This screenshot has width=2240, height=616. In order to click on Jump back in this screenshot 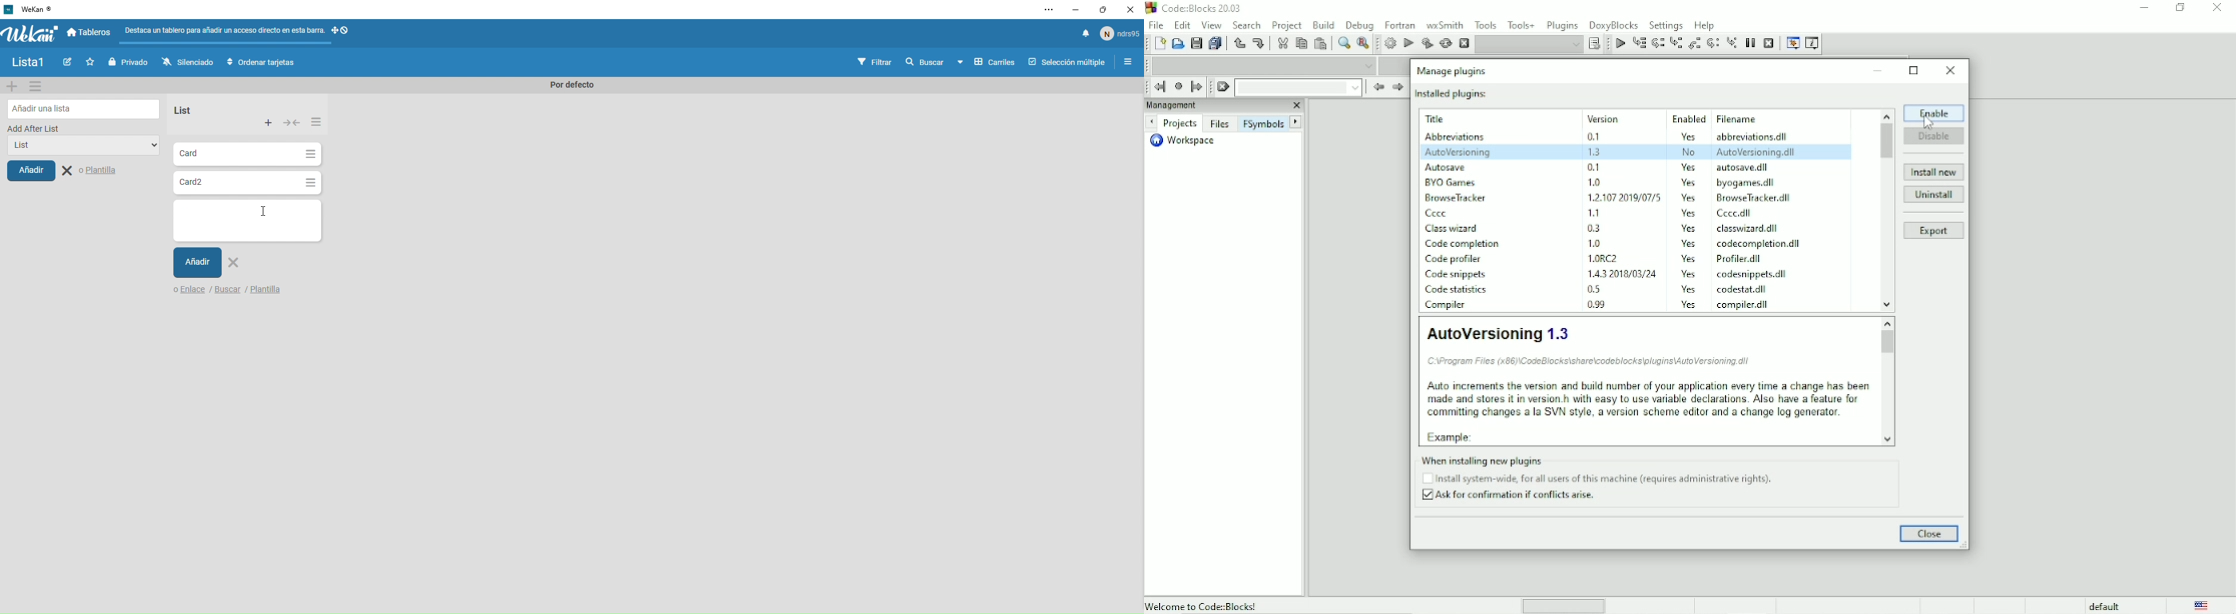, I will do `click(1160, 86)`.